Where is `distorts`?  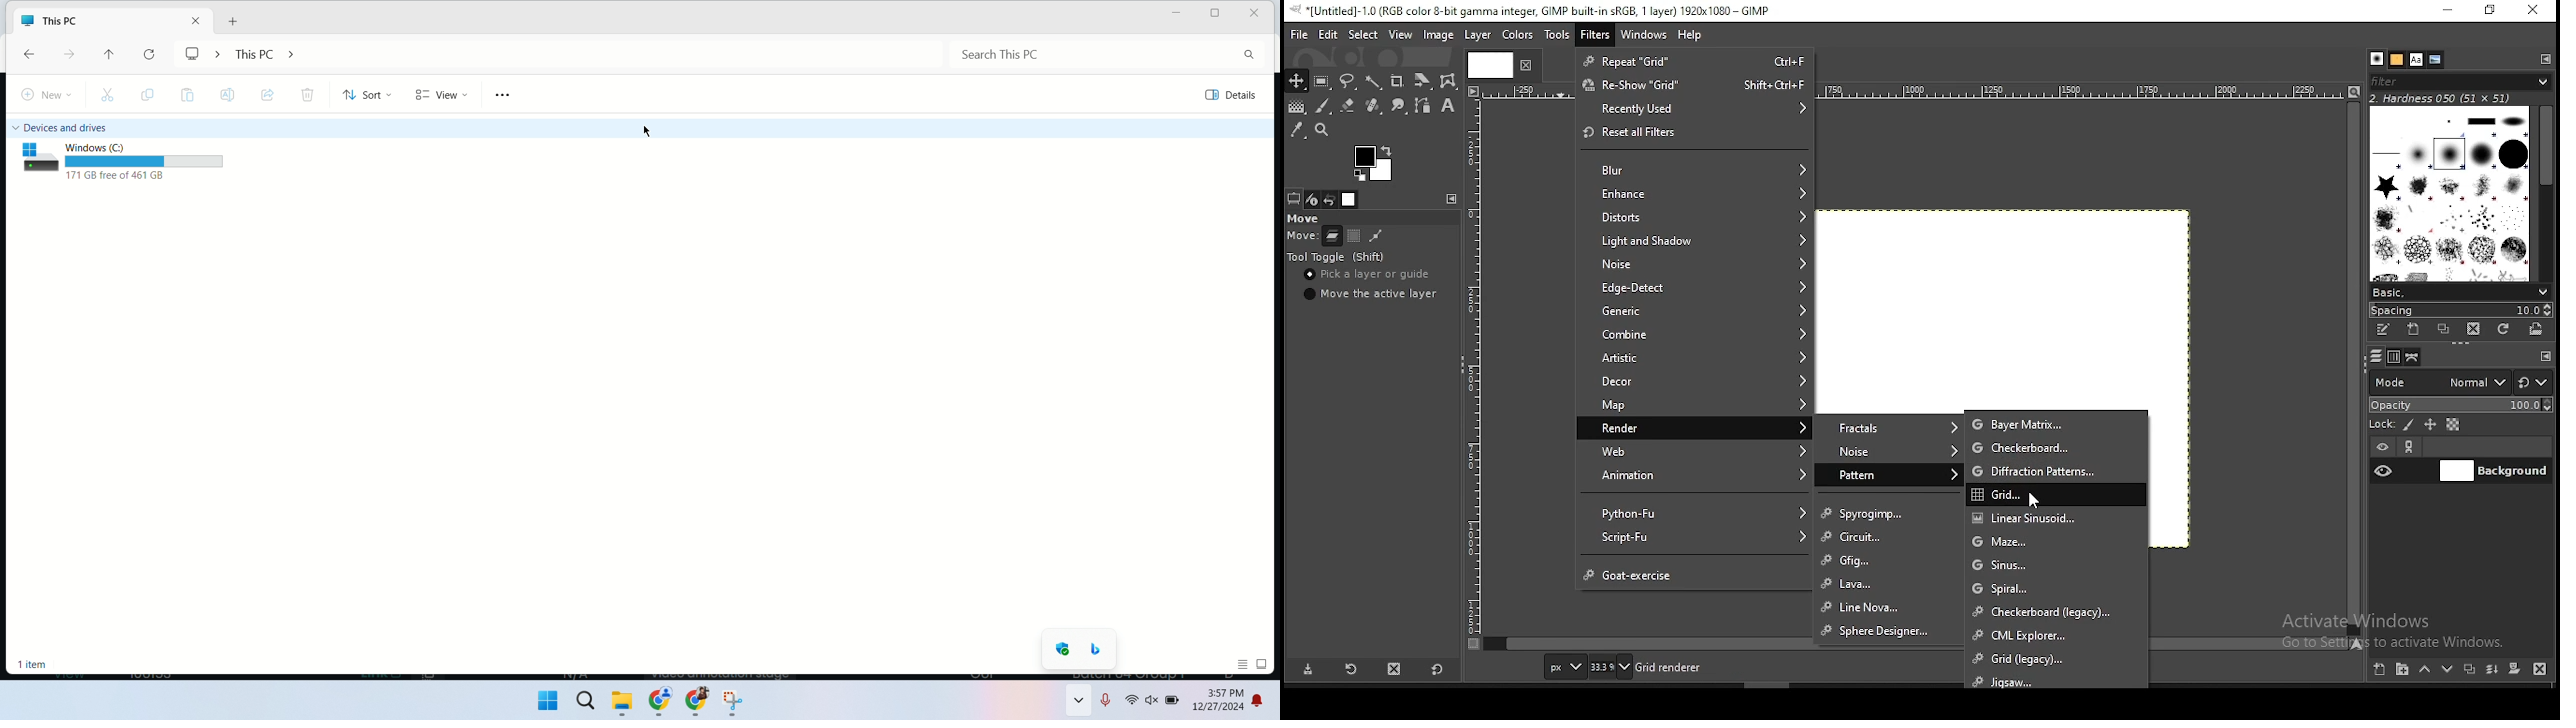
distorts is located at coordinates (1695, 215).